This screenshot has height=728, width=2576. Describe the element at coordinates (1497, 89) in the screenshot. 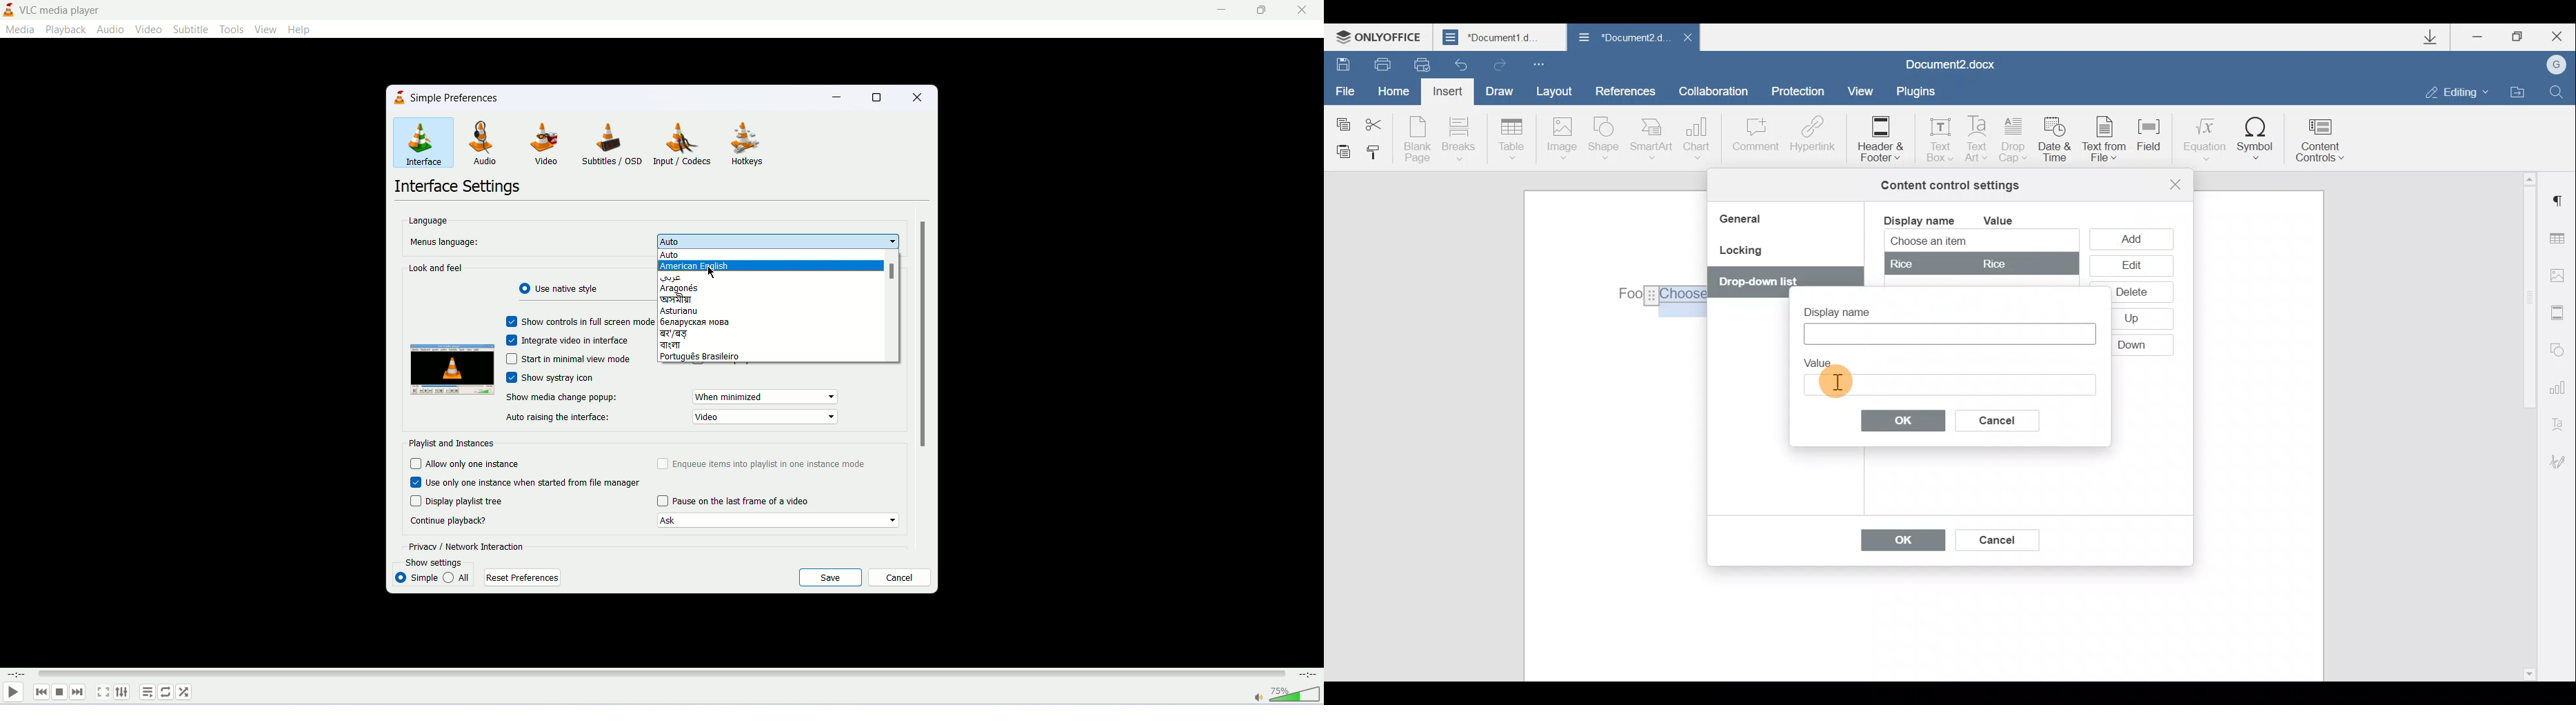

I see `Draw` at that location.